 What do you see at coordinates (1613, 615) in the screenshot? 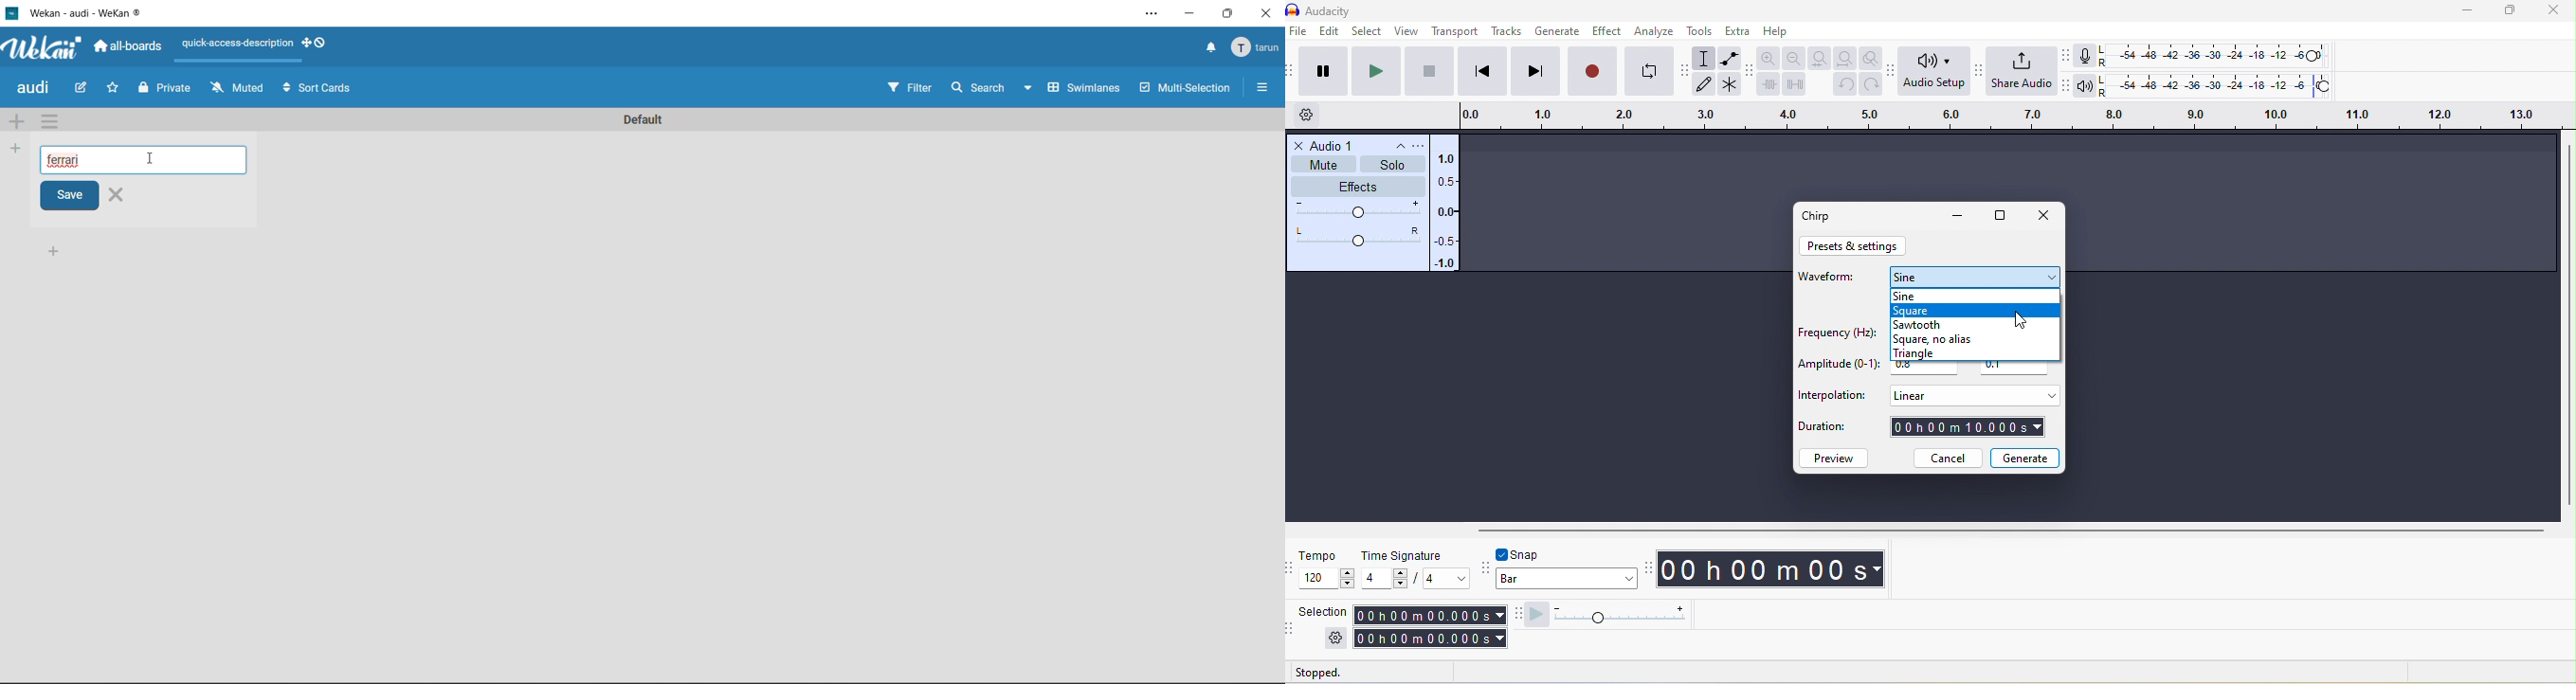
I see `play at speed` at bounding box center [1613, 615].